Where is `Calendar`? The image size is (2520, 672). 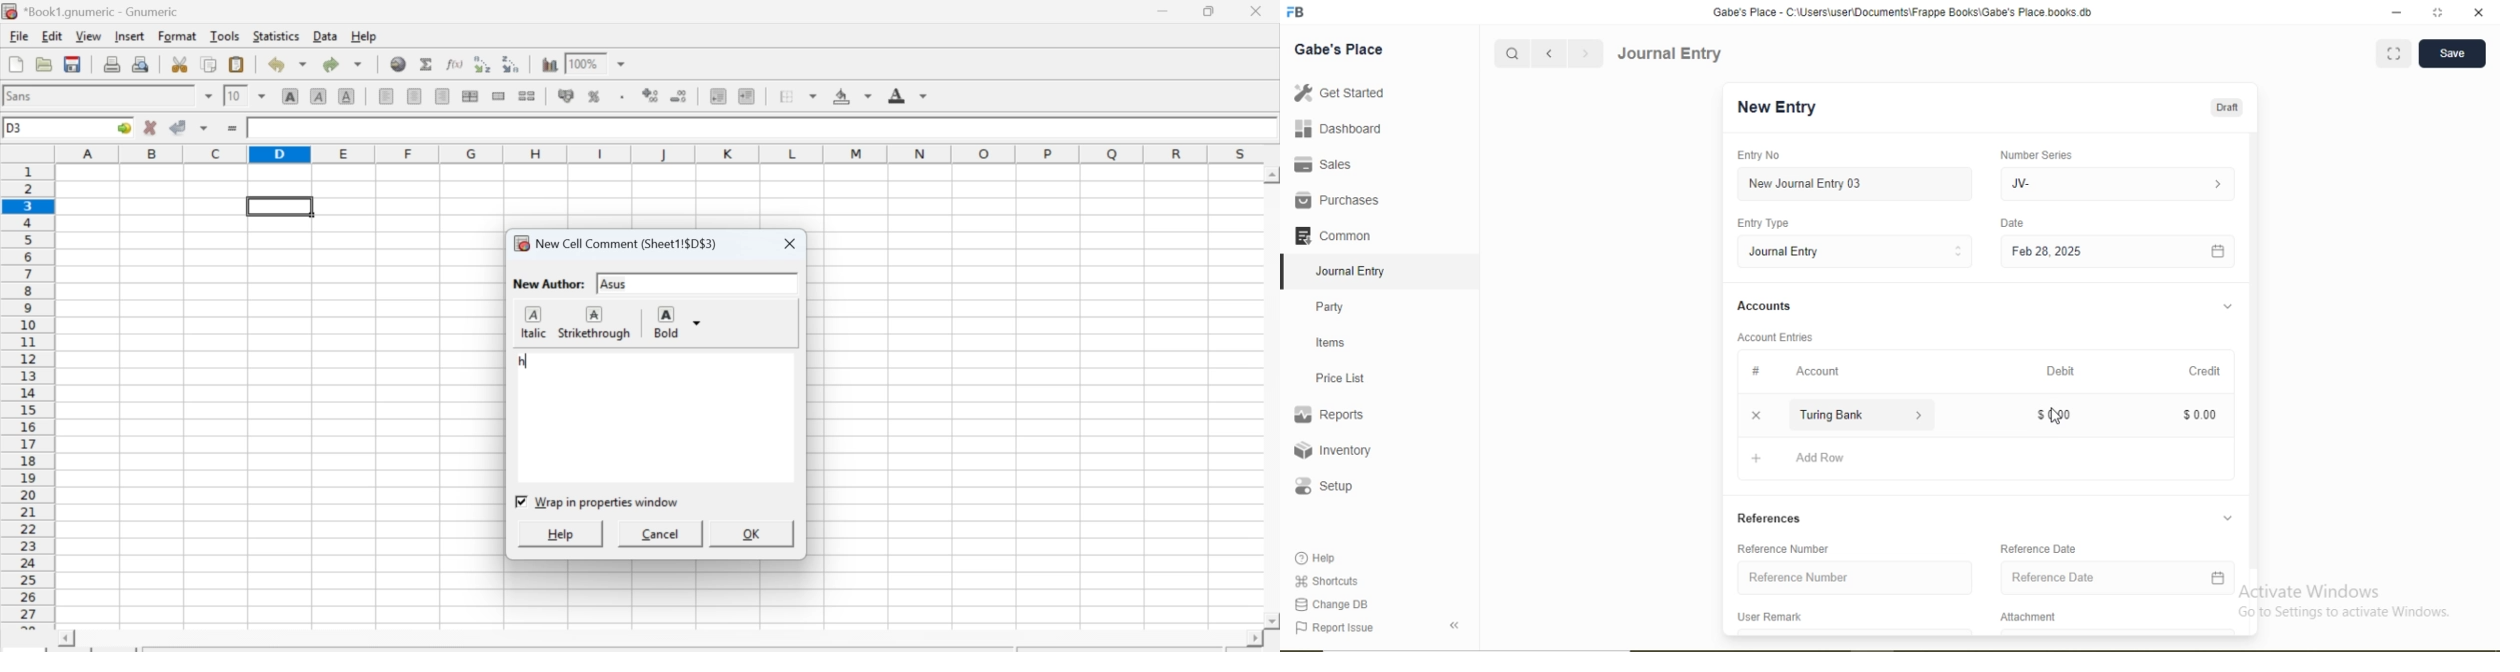 Calendar is located at coordinates (2218, 253).